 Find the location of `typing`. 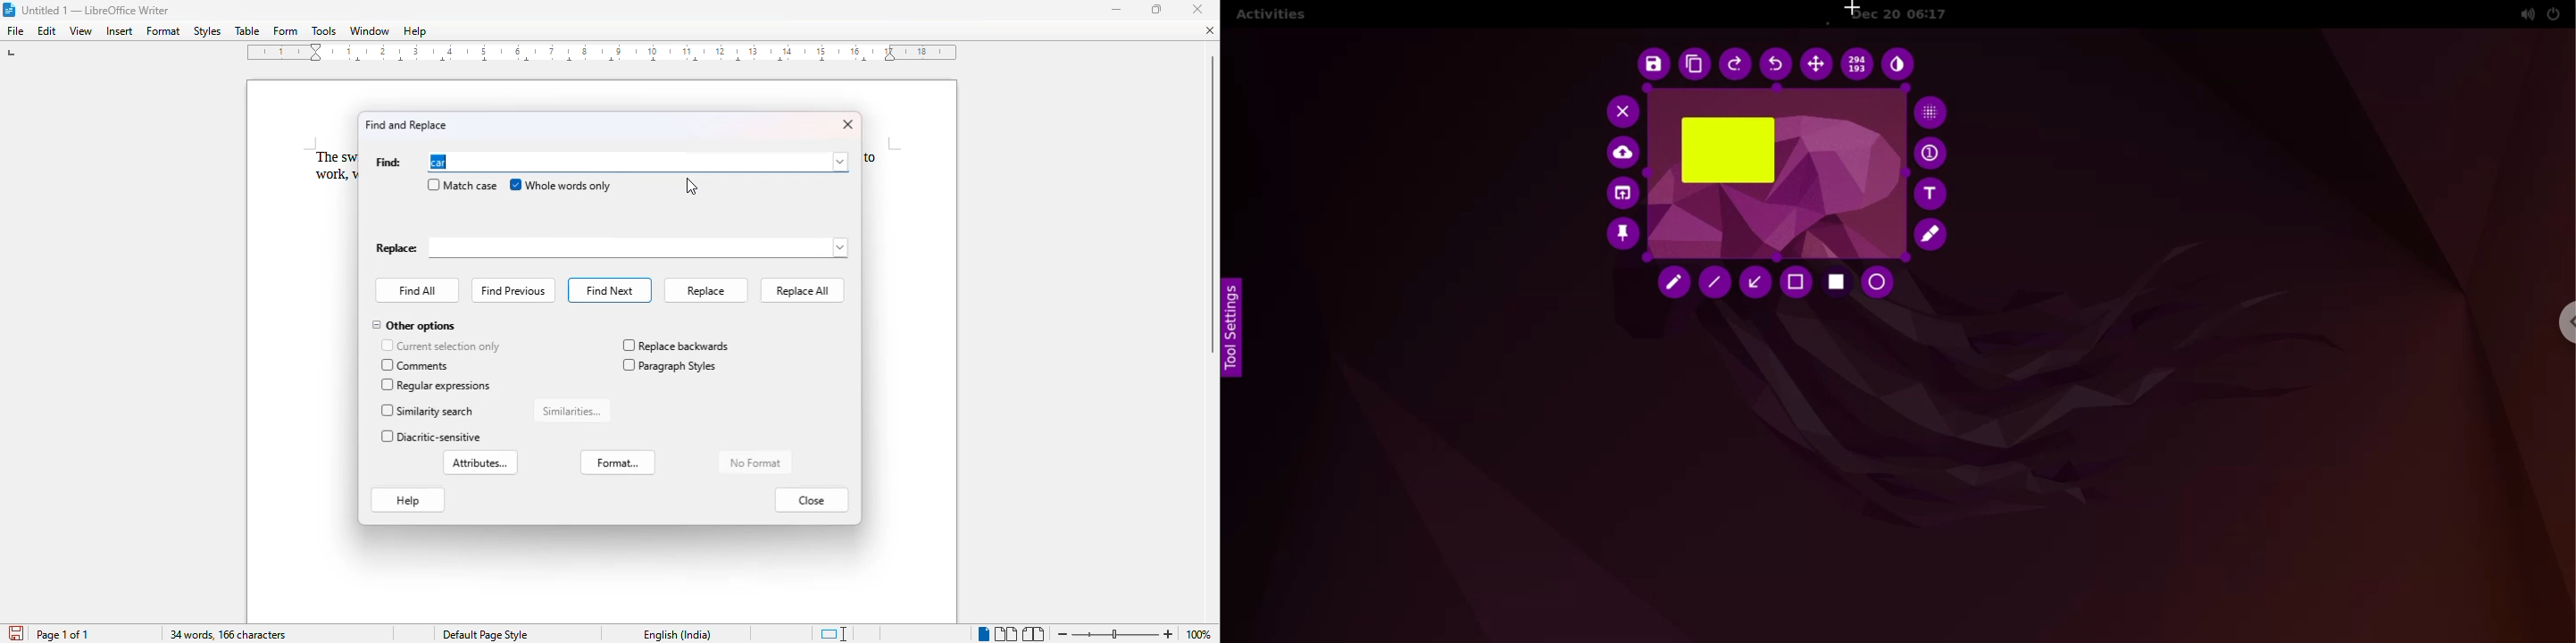

typing is located at coordinates (440, 162).